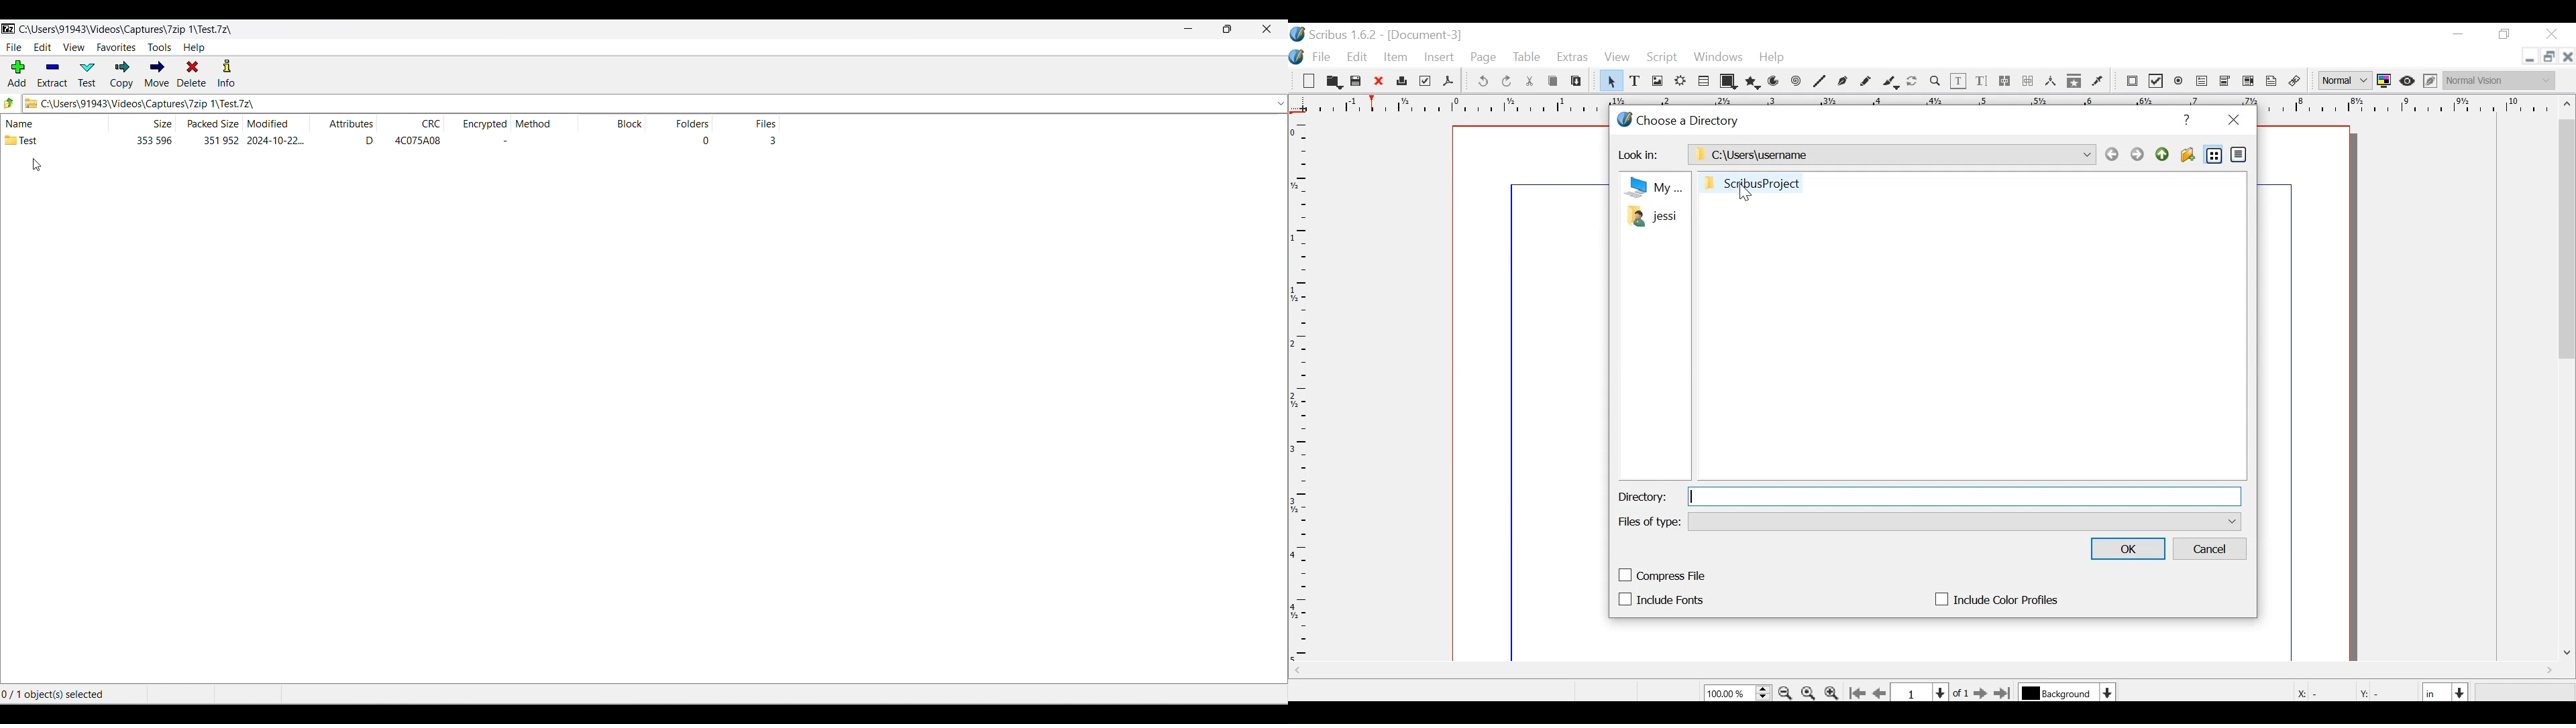  What do you see at coordinates (1656, 80) in the screenshot?
I see `Image frame` at bounding box center [1656, 80].